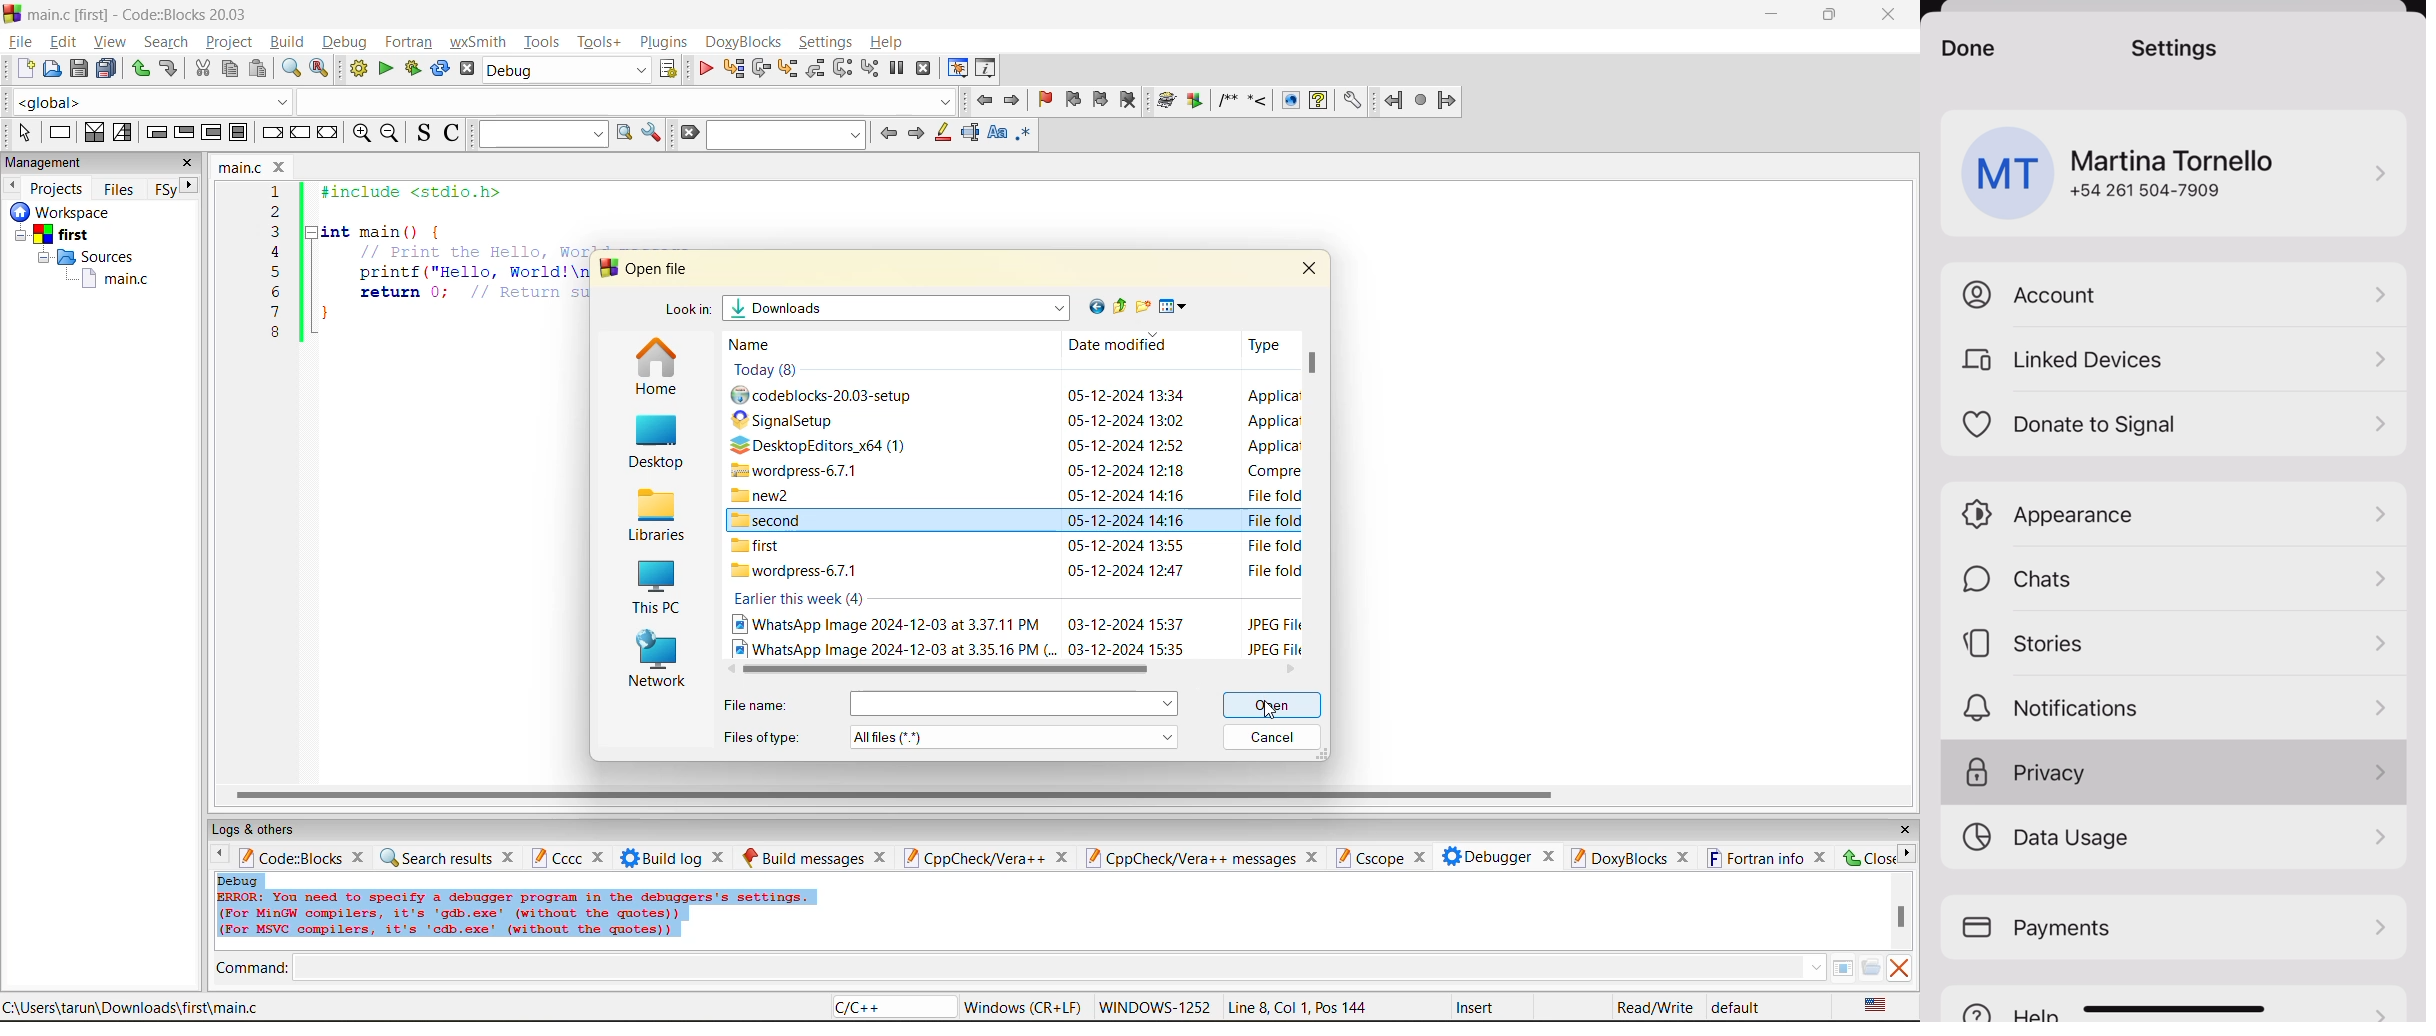 This screenshot has height=1036, width=2436. I want to click on read/write, so click(1654, 1007).